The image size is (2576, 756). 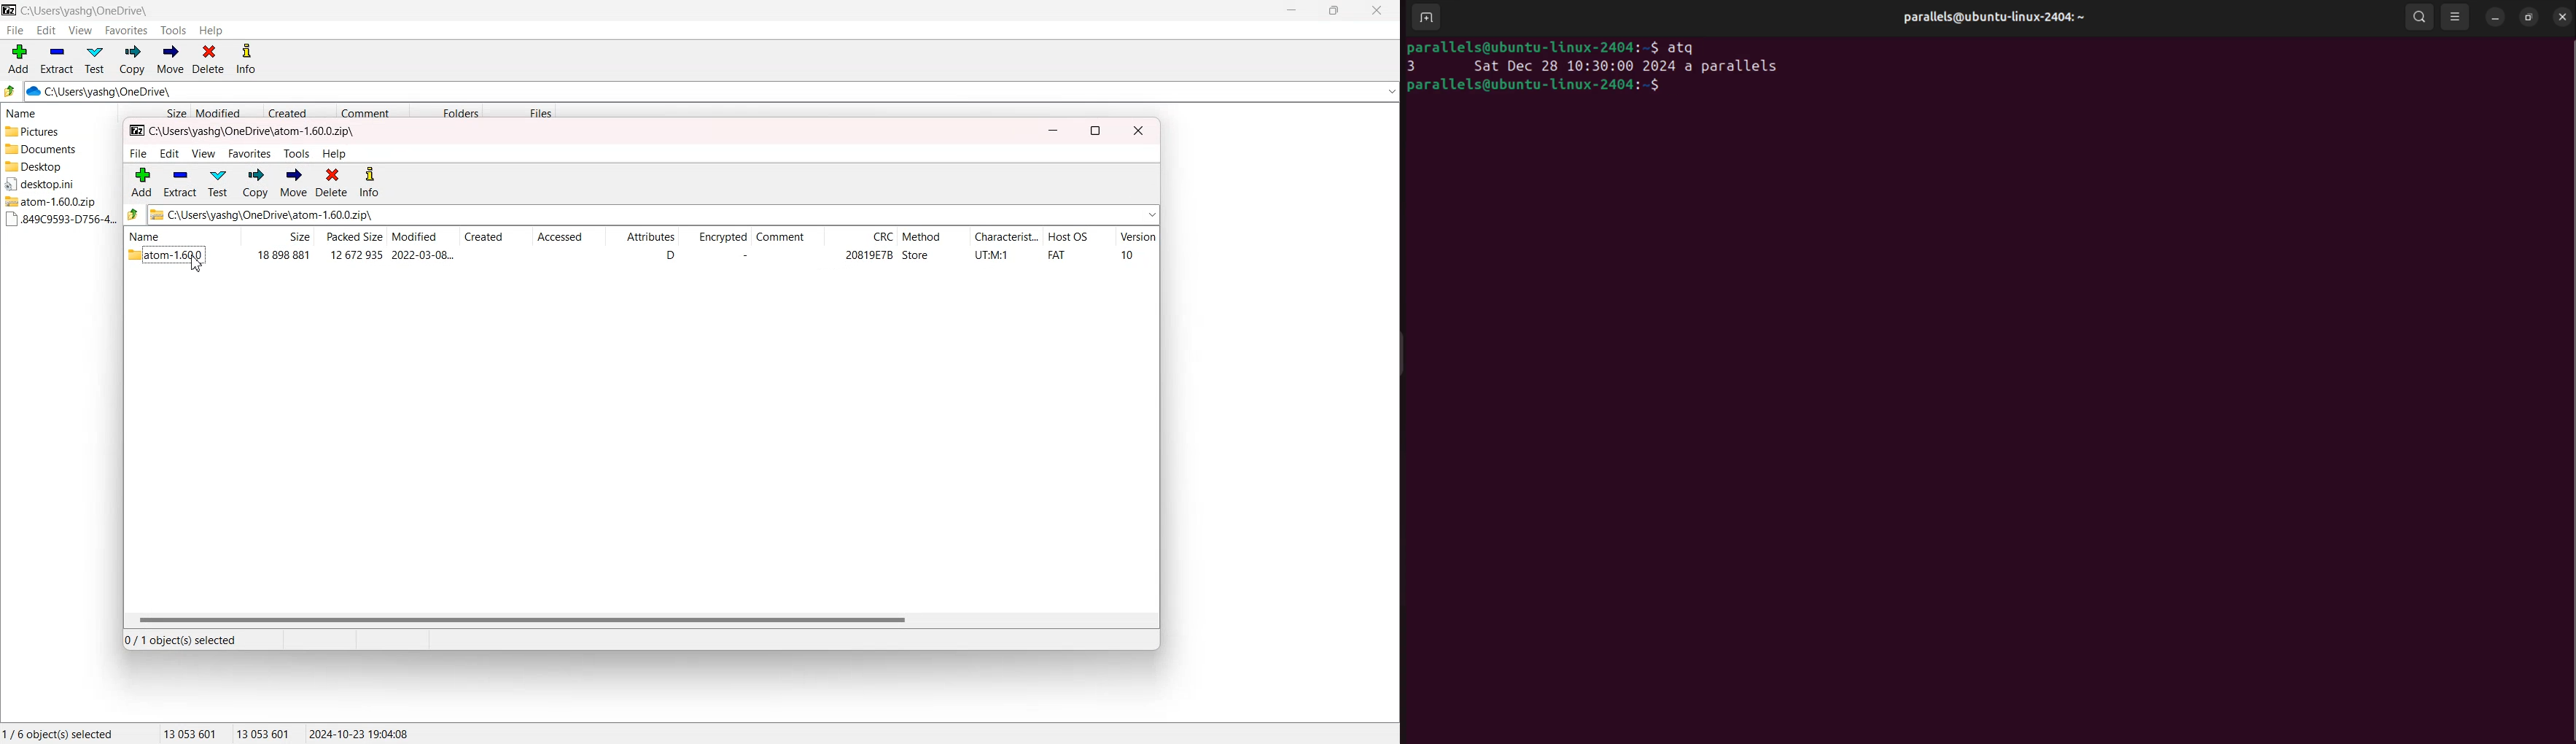 I want to click on 10, so click(x=1127, y=255).